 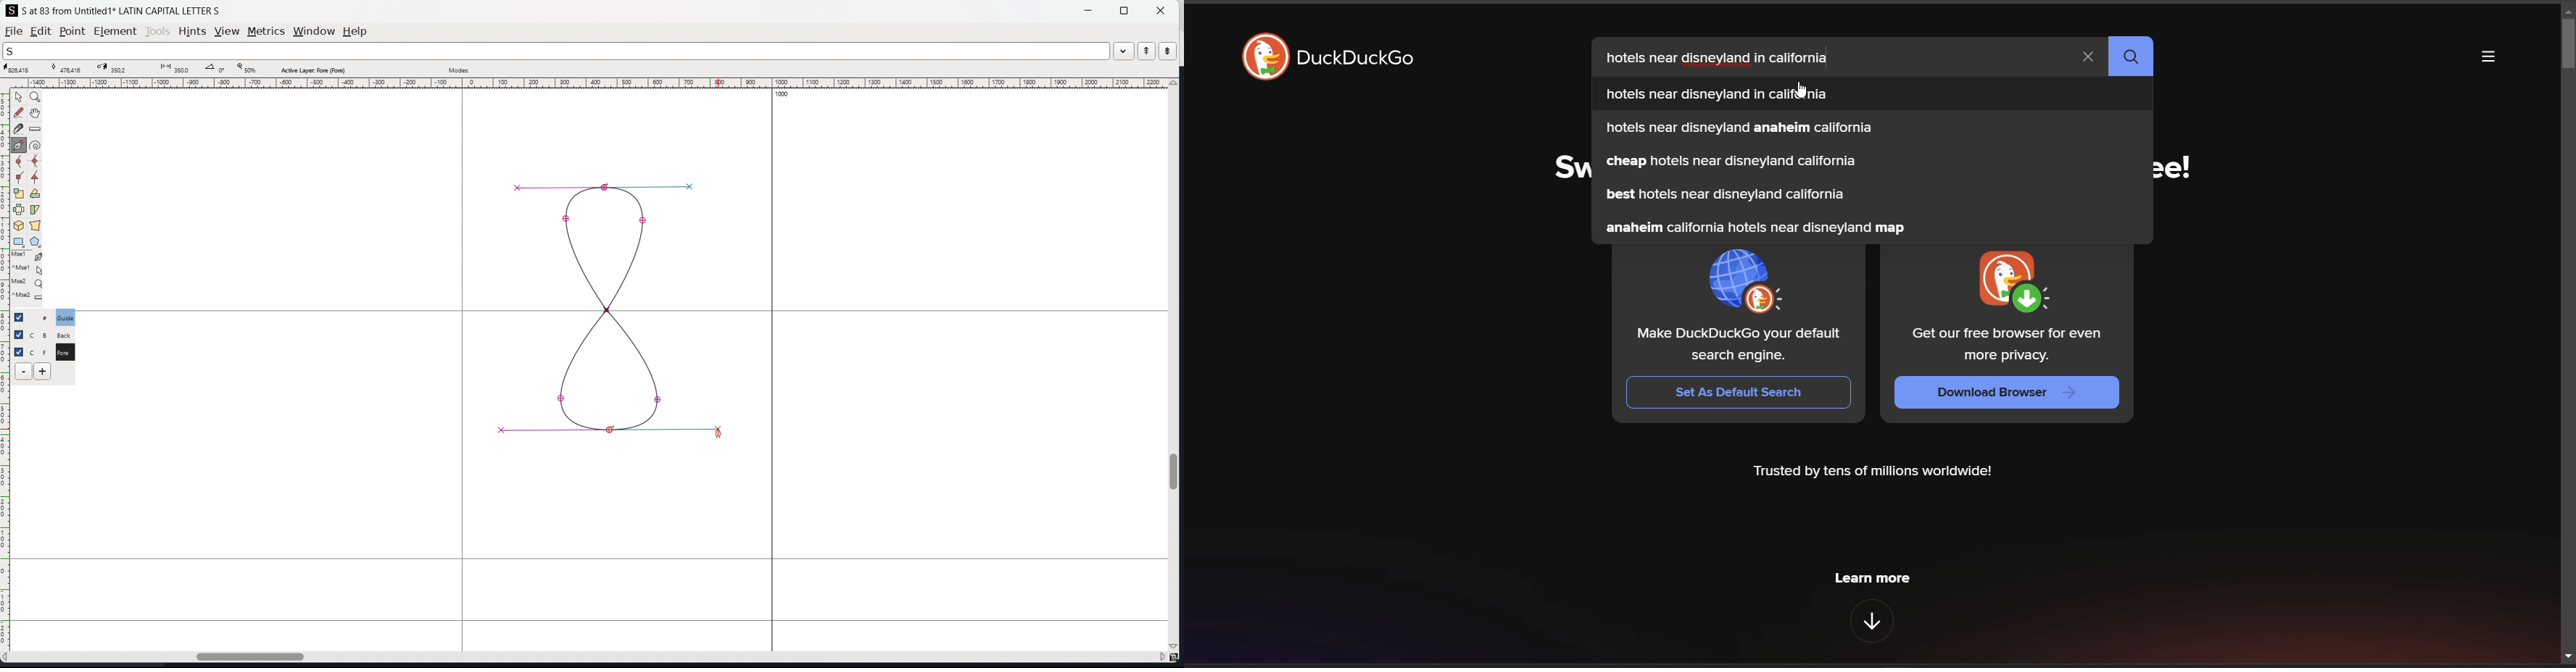 What do you see at coordinates (1090, 9) in the screenshot?
I see `minimize` at bounding box center [1090, 9].